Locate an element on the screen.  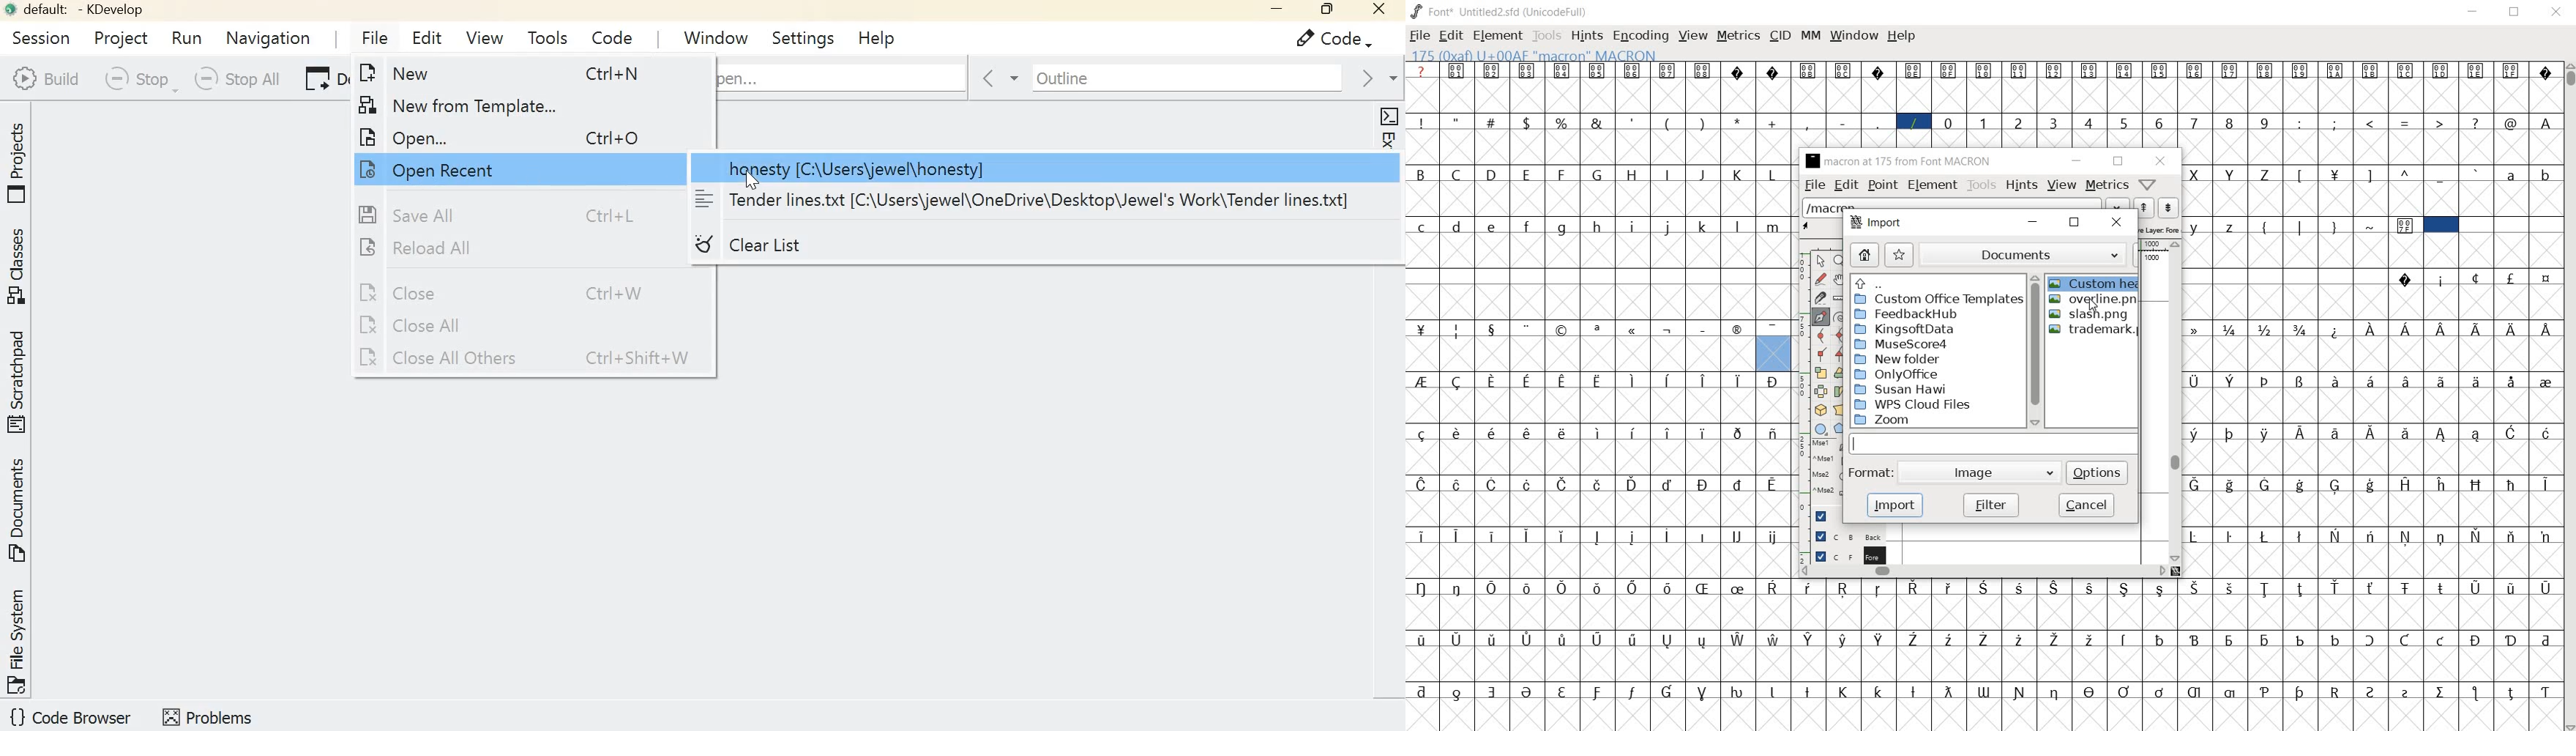
Symbol is located at coordinates (2511, 432).